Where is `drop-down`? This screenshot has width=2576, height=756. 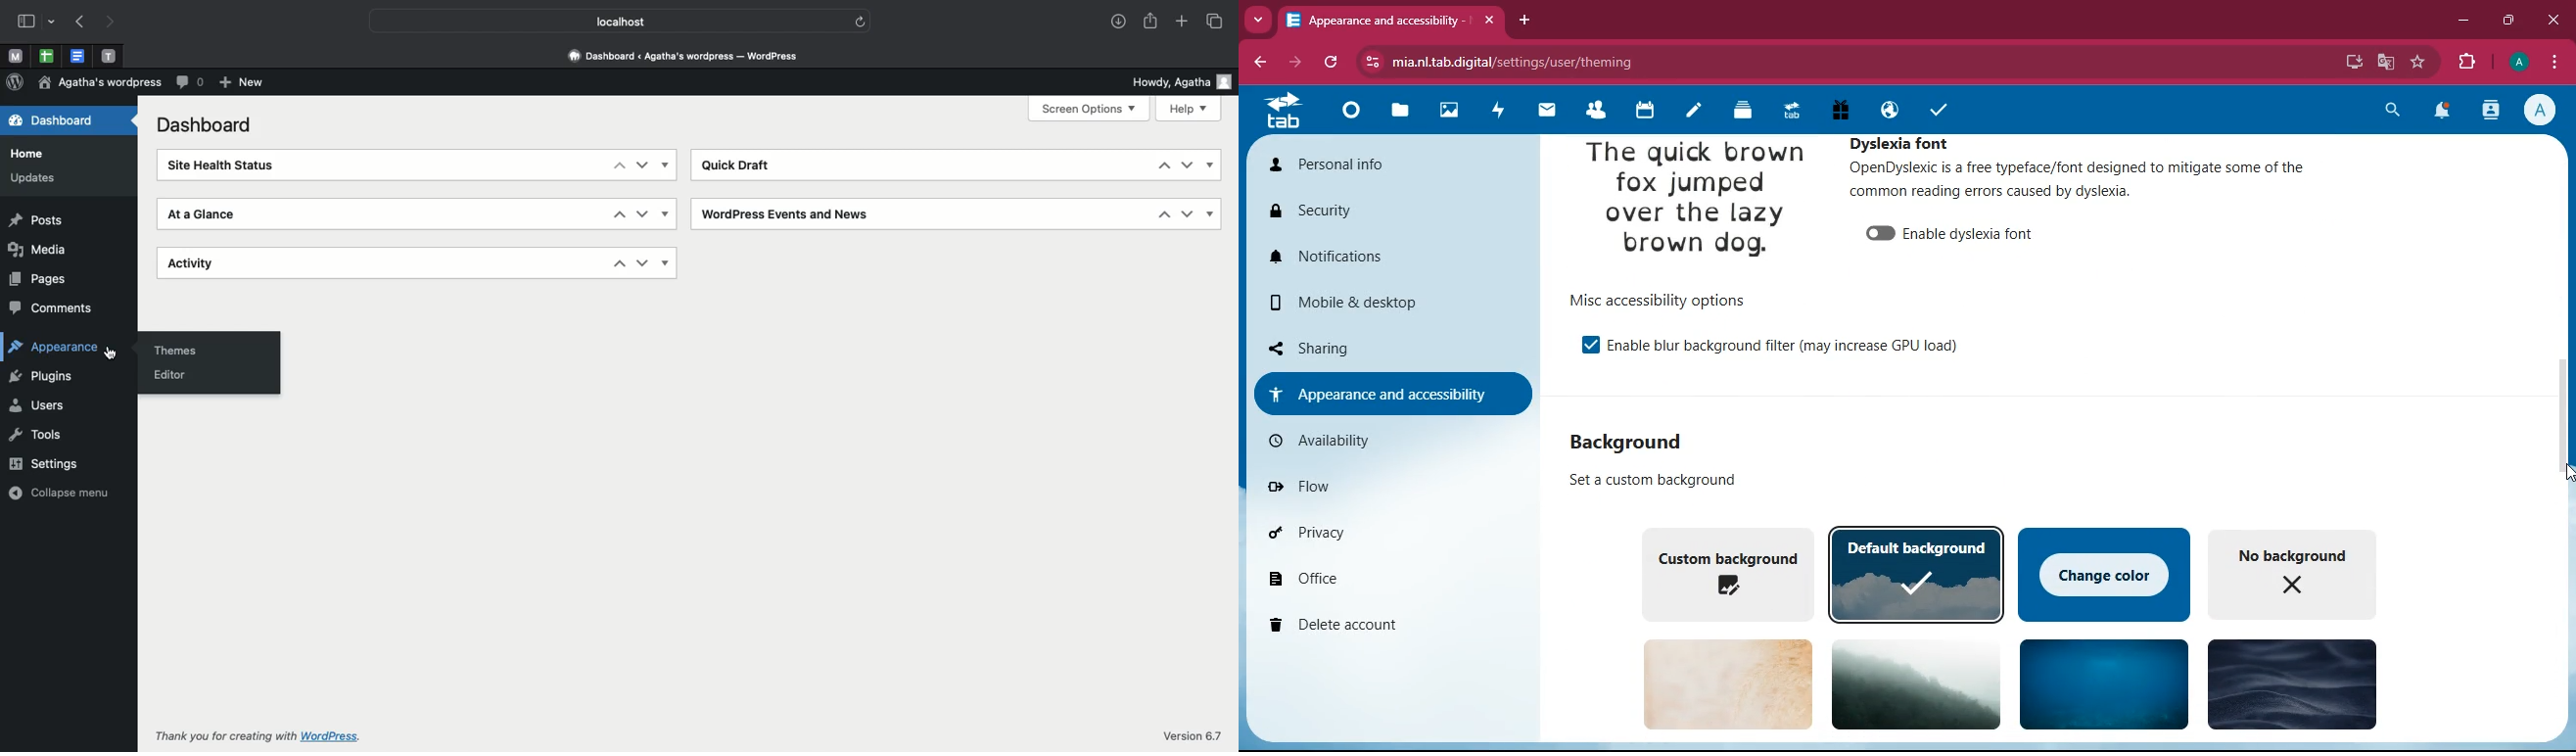
drop-down is located at coordinates (54, 22).